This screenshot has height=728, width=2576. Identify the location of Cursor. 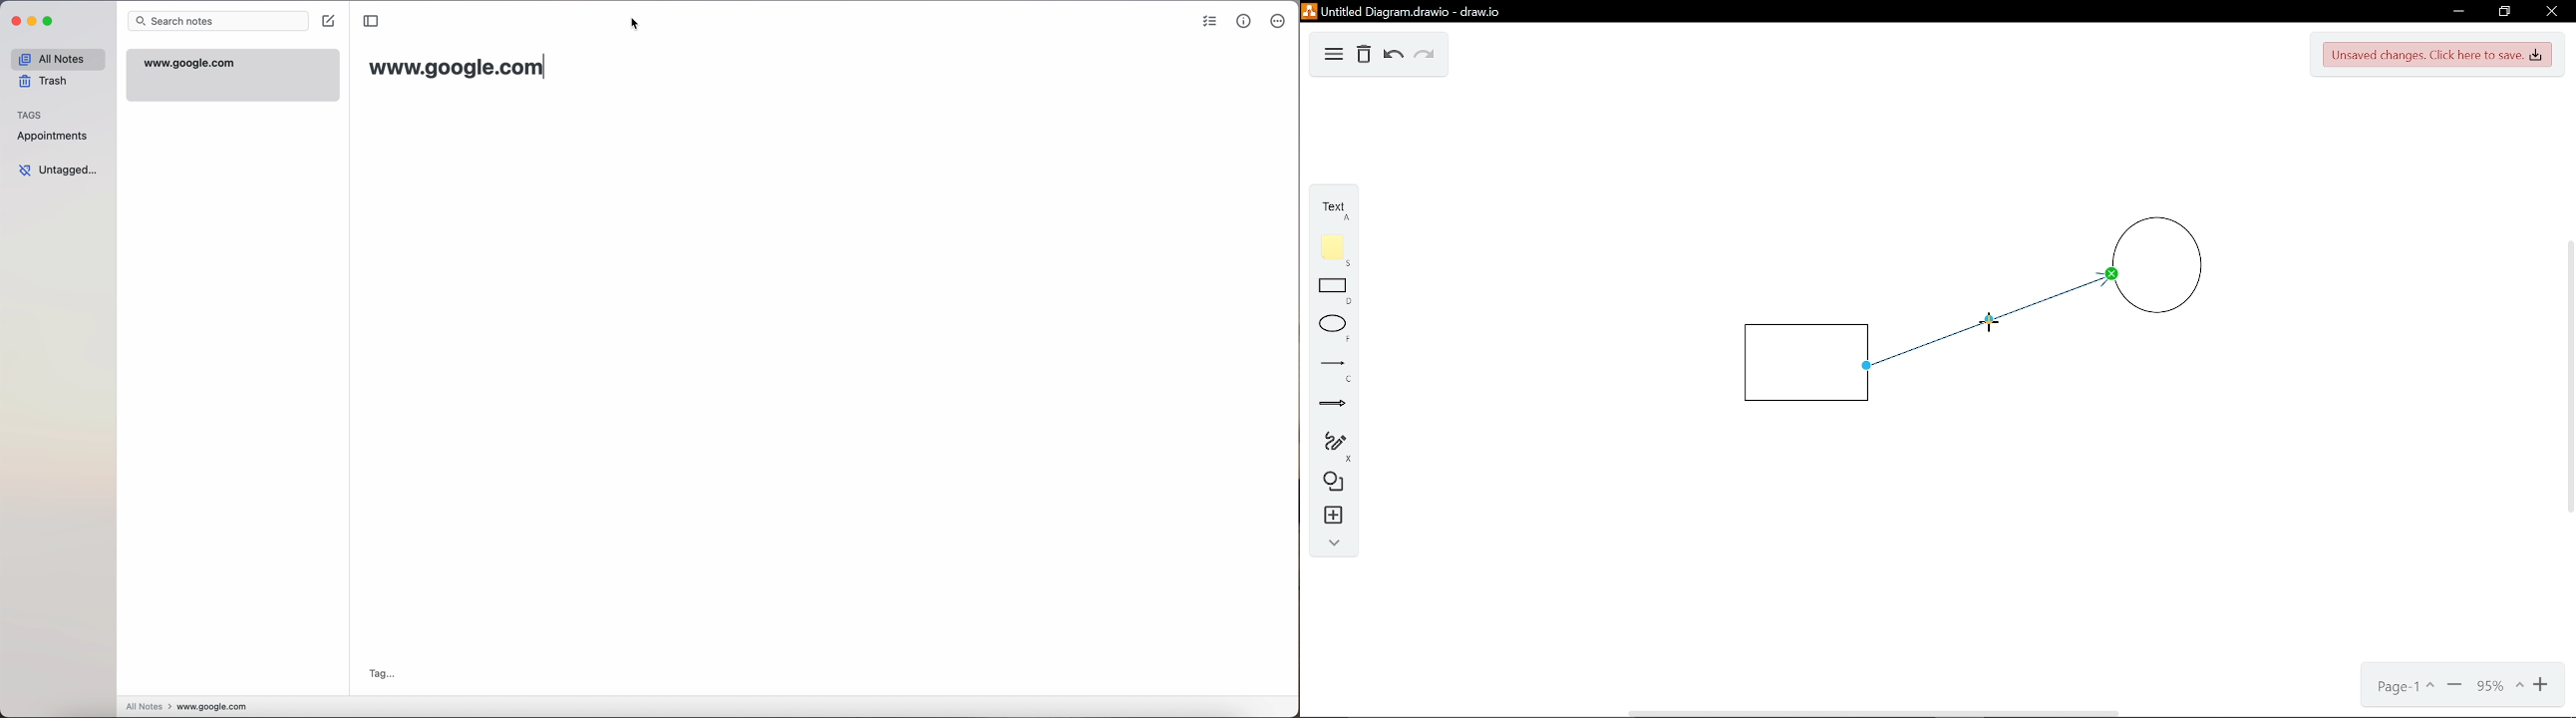
(1984, 326).